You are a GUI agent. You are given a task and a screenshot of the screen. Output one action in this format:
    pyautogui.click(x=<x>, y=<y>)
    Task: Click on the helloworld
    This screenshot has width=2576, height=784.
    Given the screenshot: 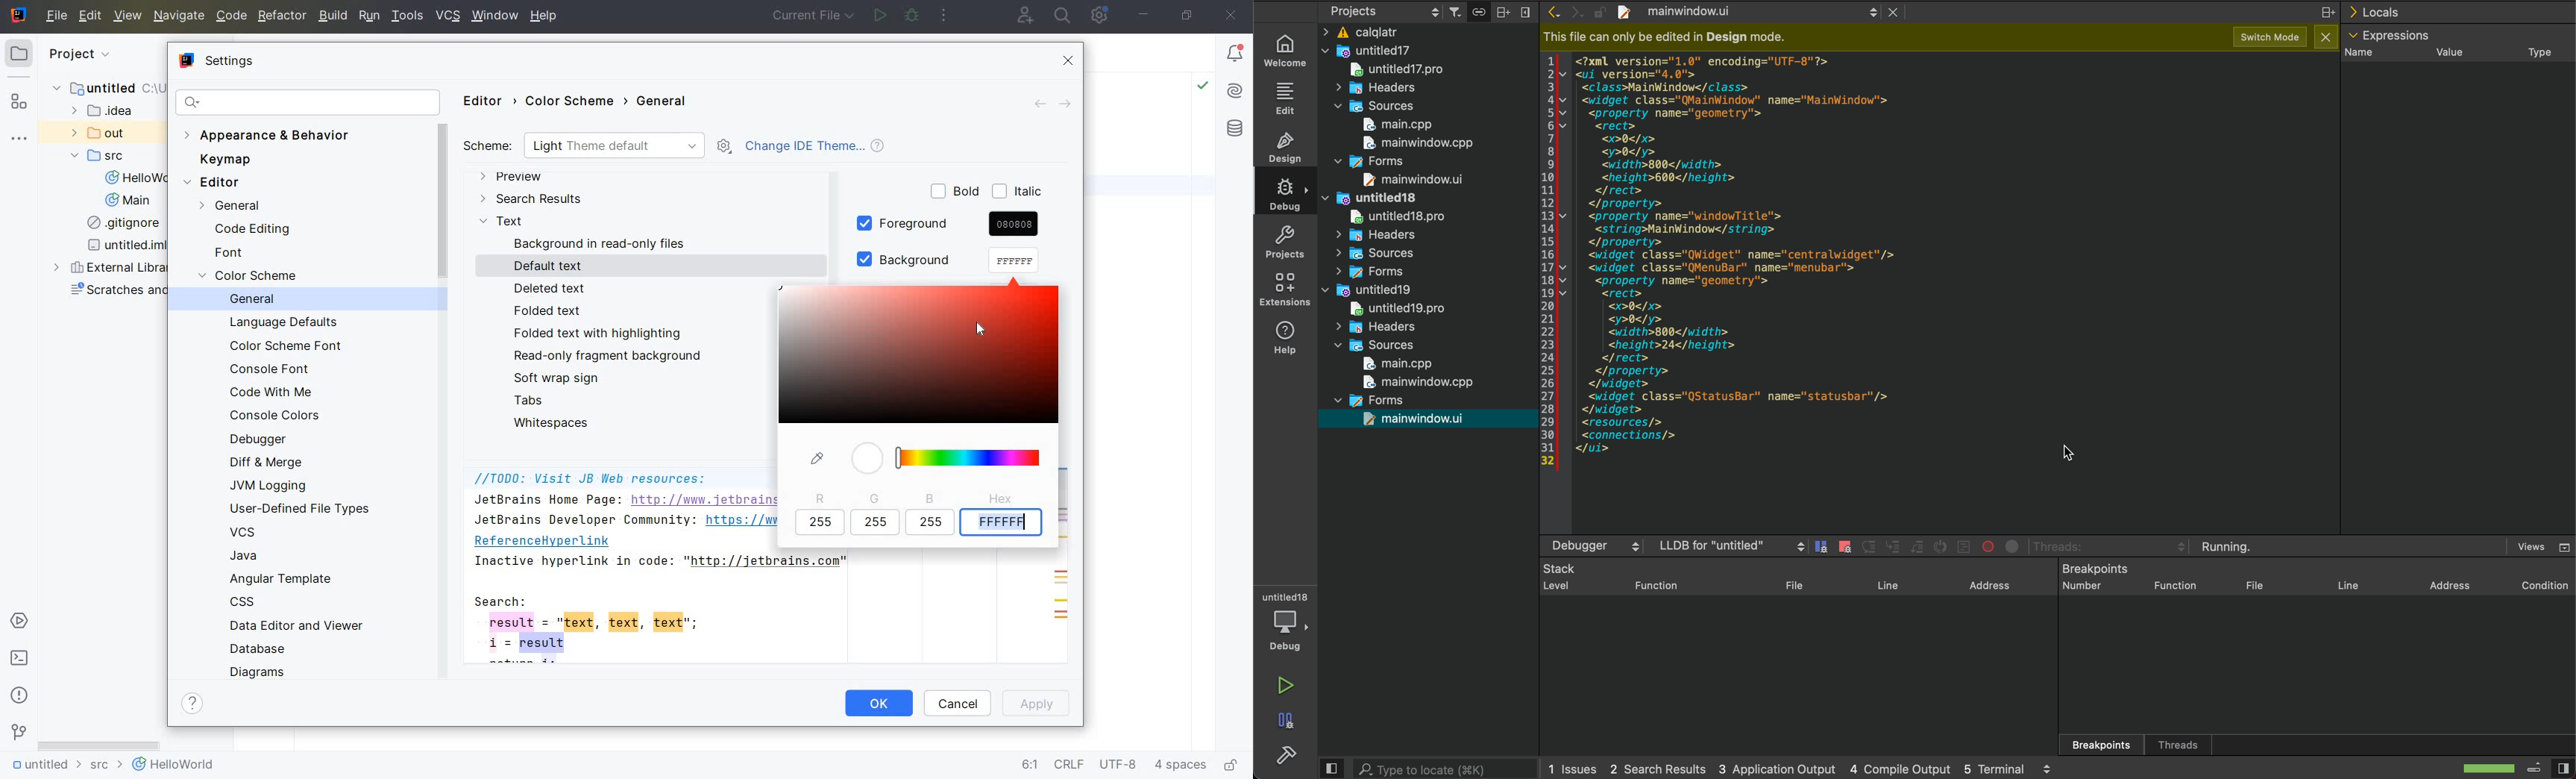 What is the action you would take?
    pyautogui.click(x=173, y=767)
    